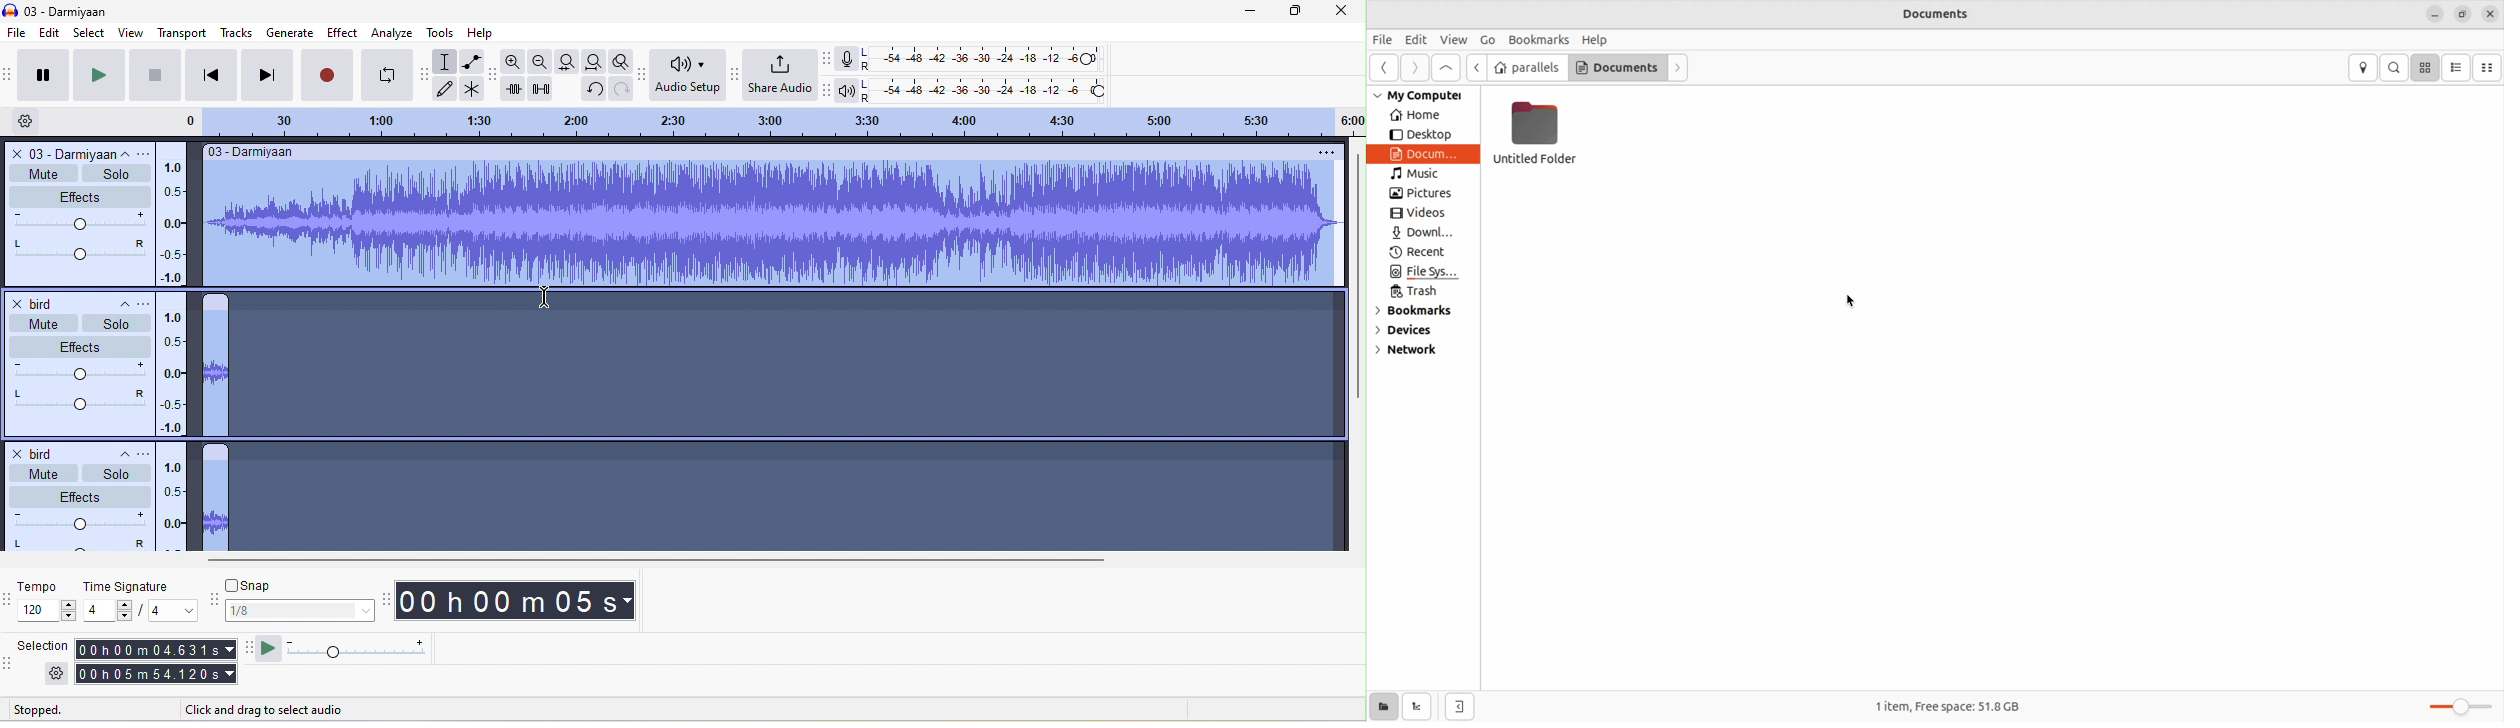  What do you see at coordinates (829, 60) in the screenshot?
I see `audacity recording meter toolbar` at bounding box center [829, 60].